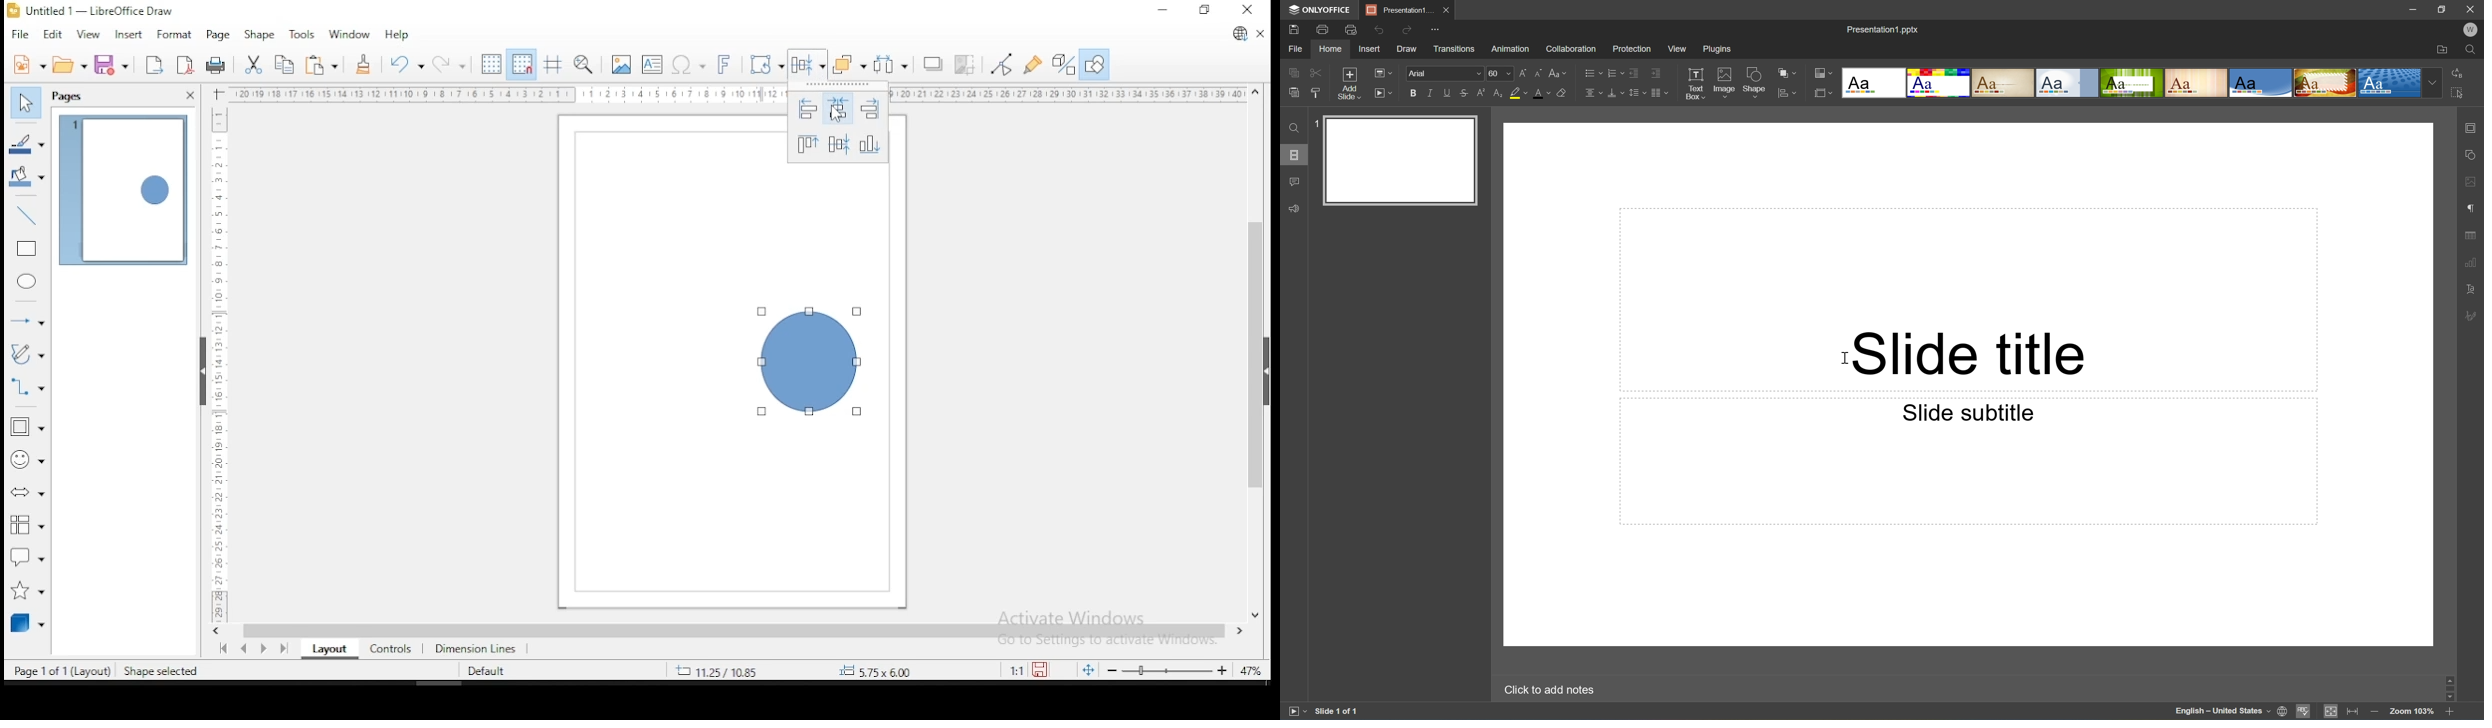 This screenshot has width=2492, height=728. I want to click on crop, so click(964, 66).